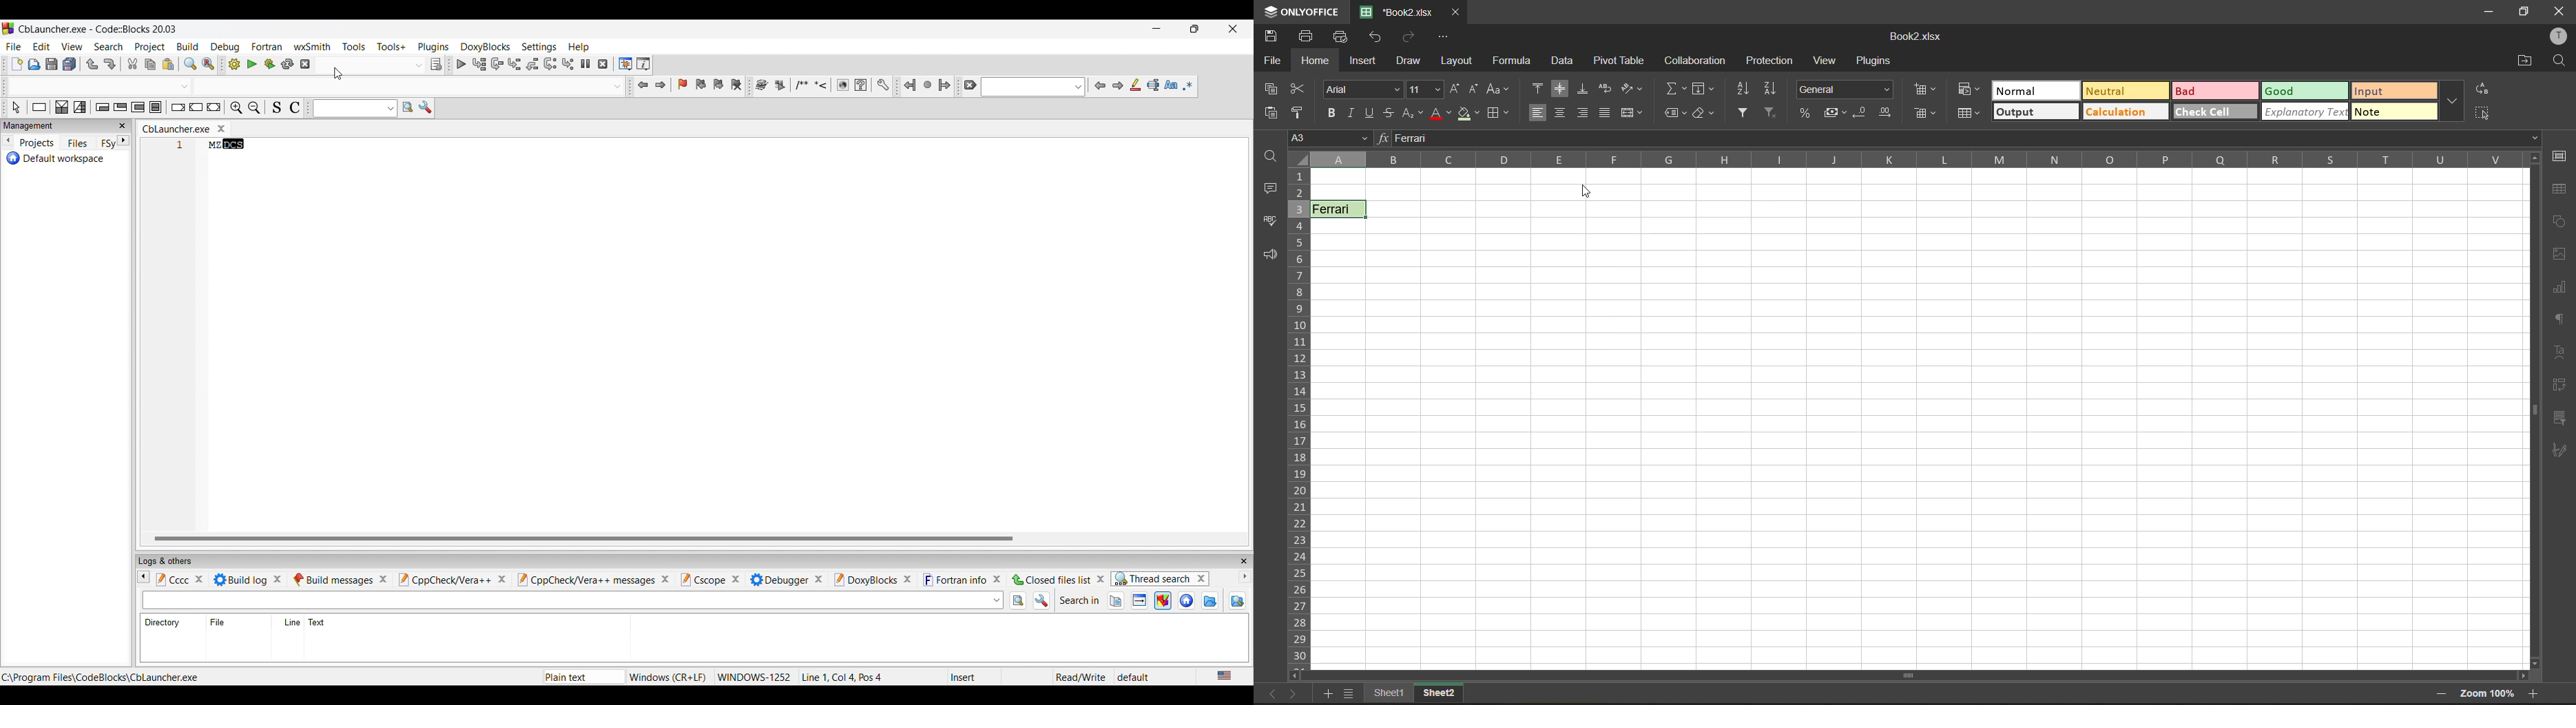 The image size is (2576, 728). I want to click on Search in files, so click(1018, 601).